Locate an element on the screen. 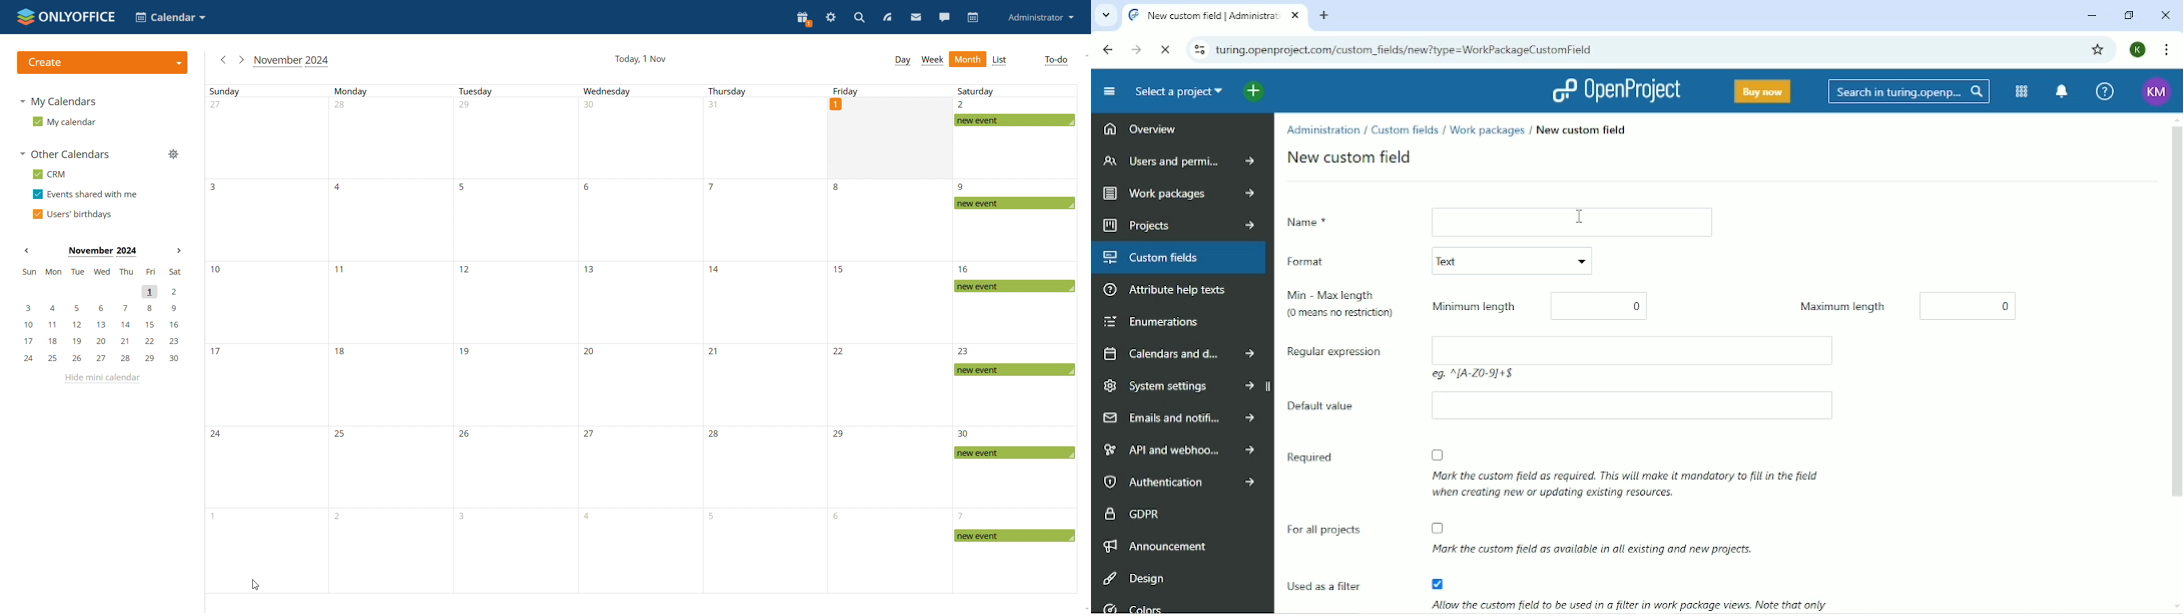 The width and height of the screenshot is (2184, 616). Current date: Friday is located at coordinates (892, 138).